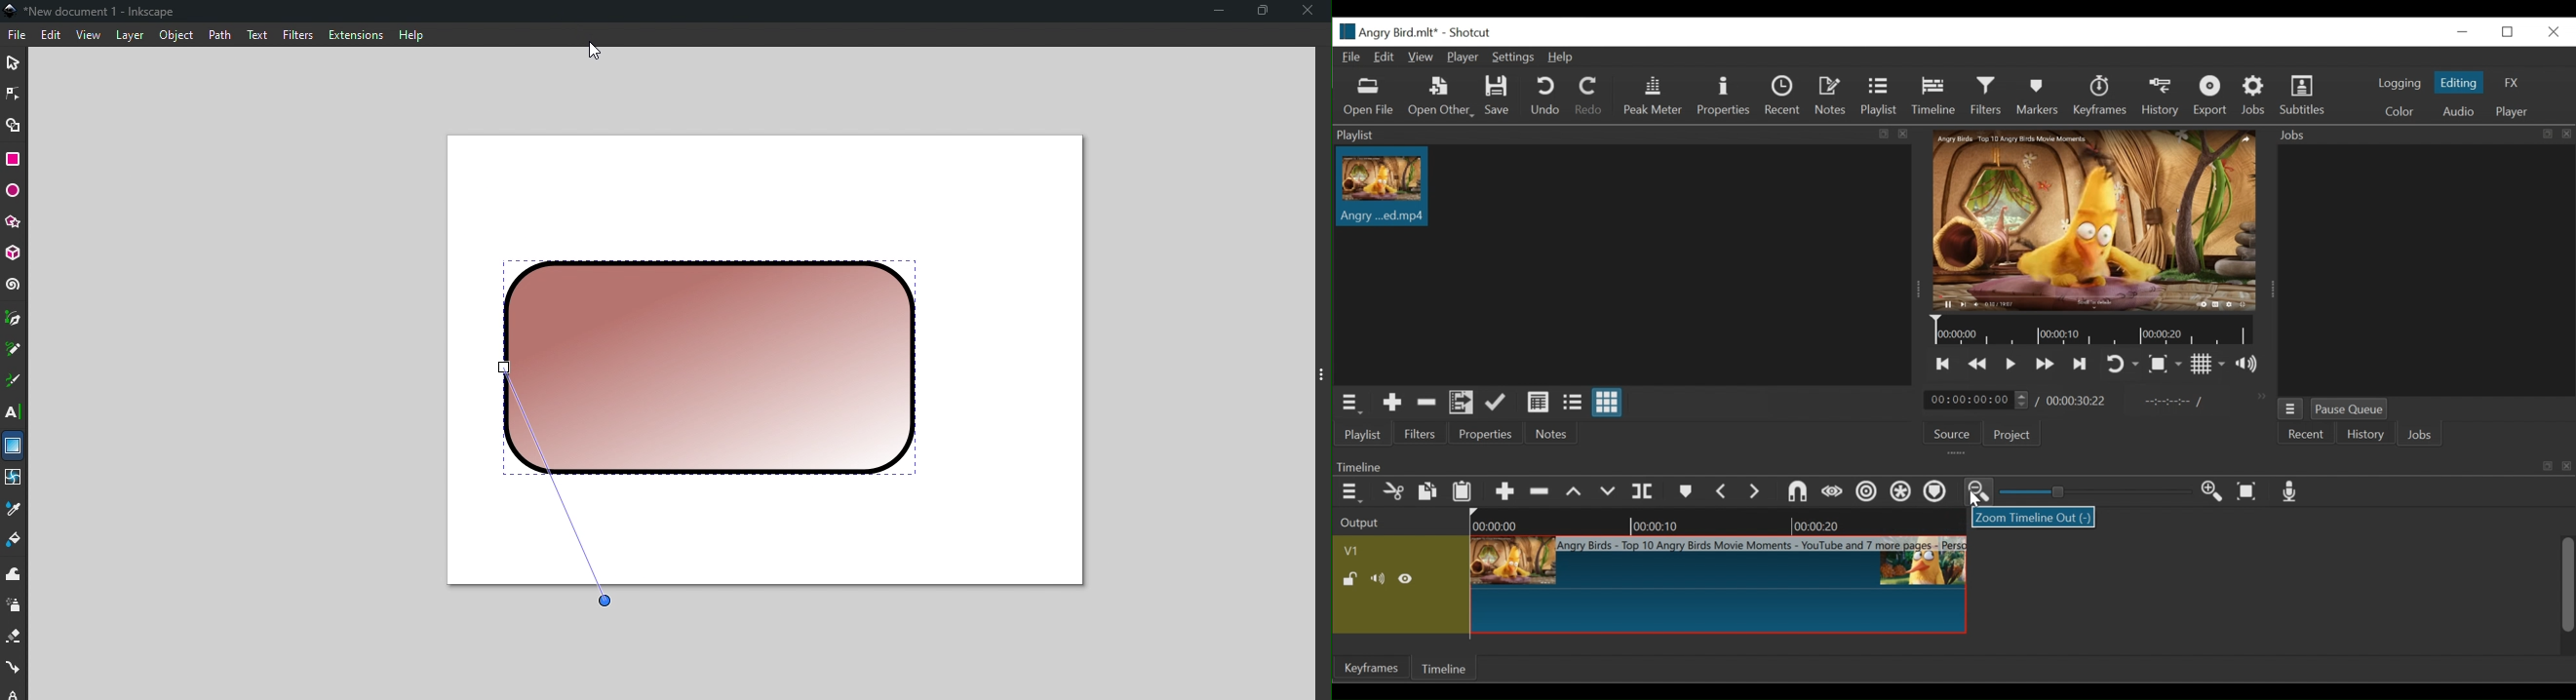 The image size is (2576, 700). What do you see at coordinates (1422, 434) in the screenshot?
I see `Filters` at bounding box center [1422, 434].